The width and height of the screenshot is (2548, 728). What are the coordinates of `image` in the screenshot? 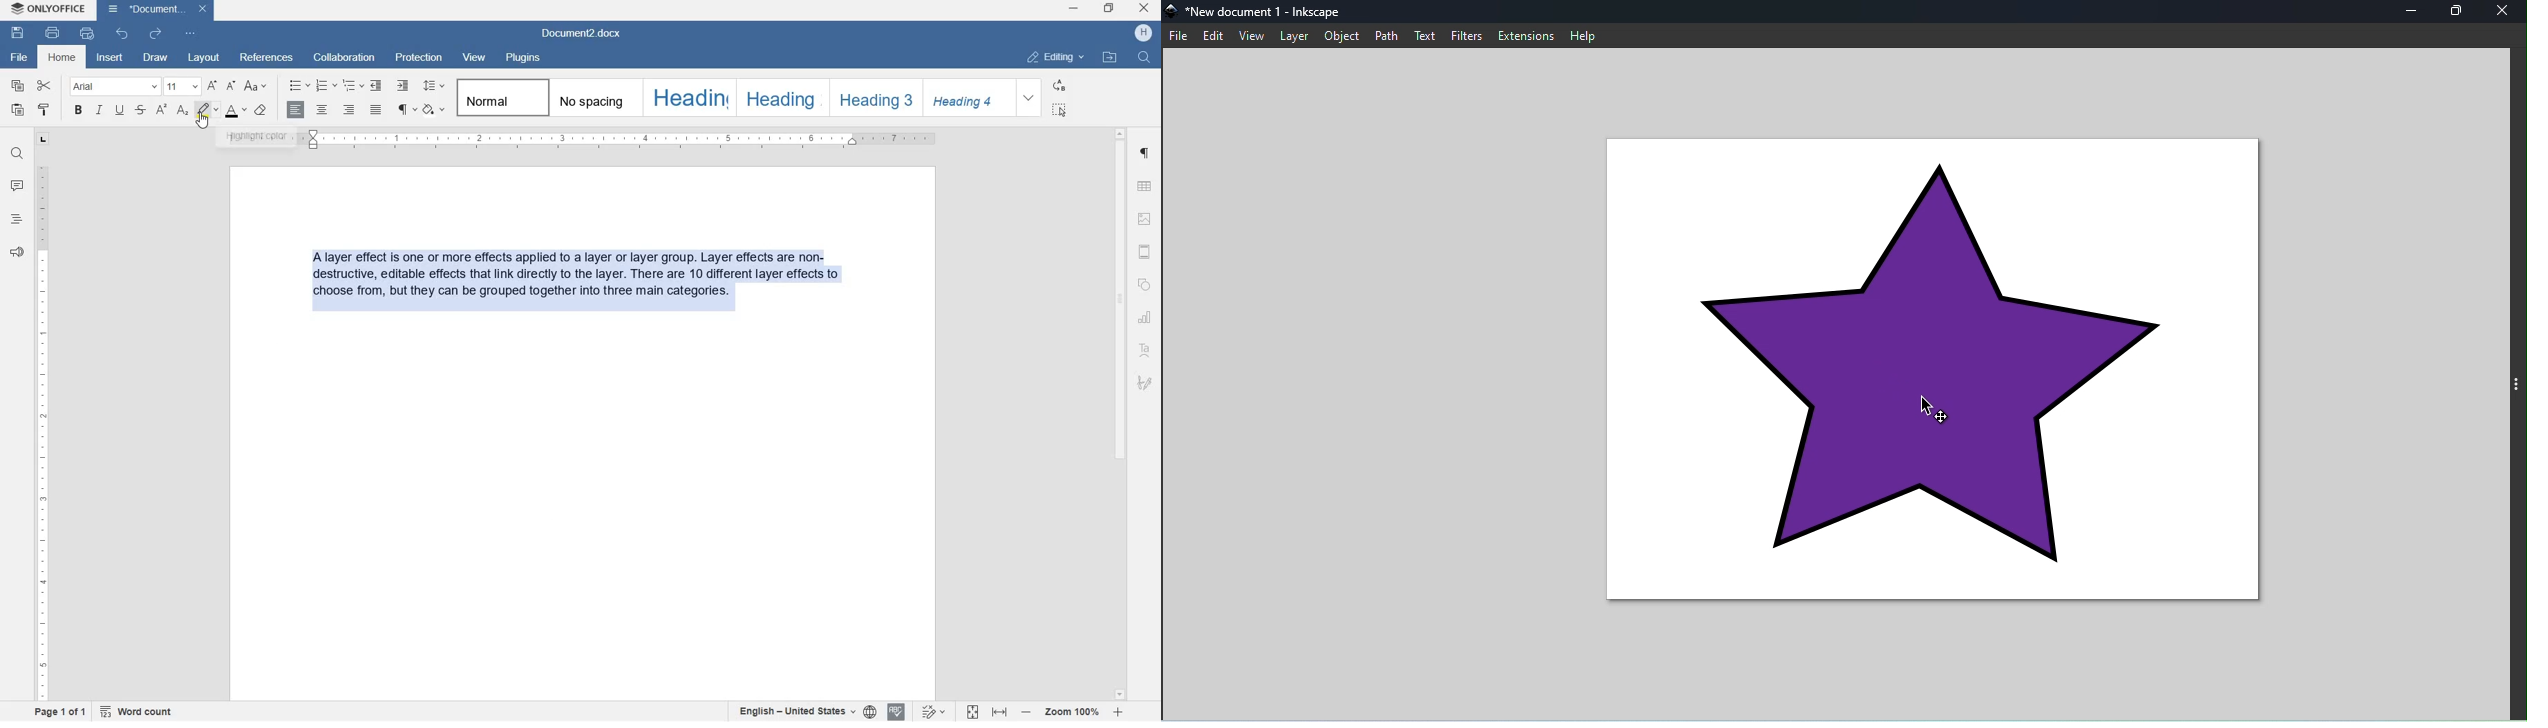 It's located at (1145, 220).